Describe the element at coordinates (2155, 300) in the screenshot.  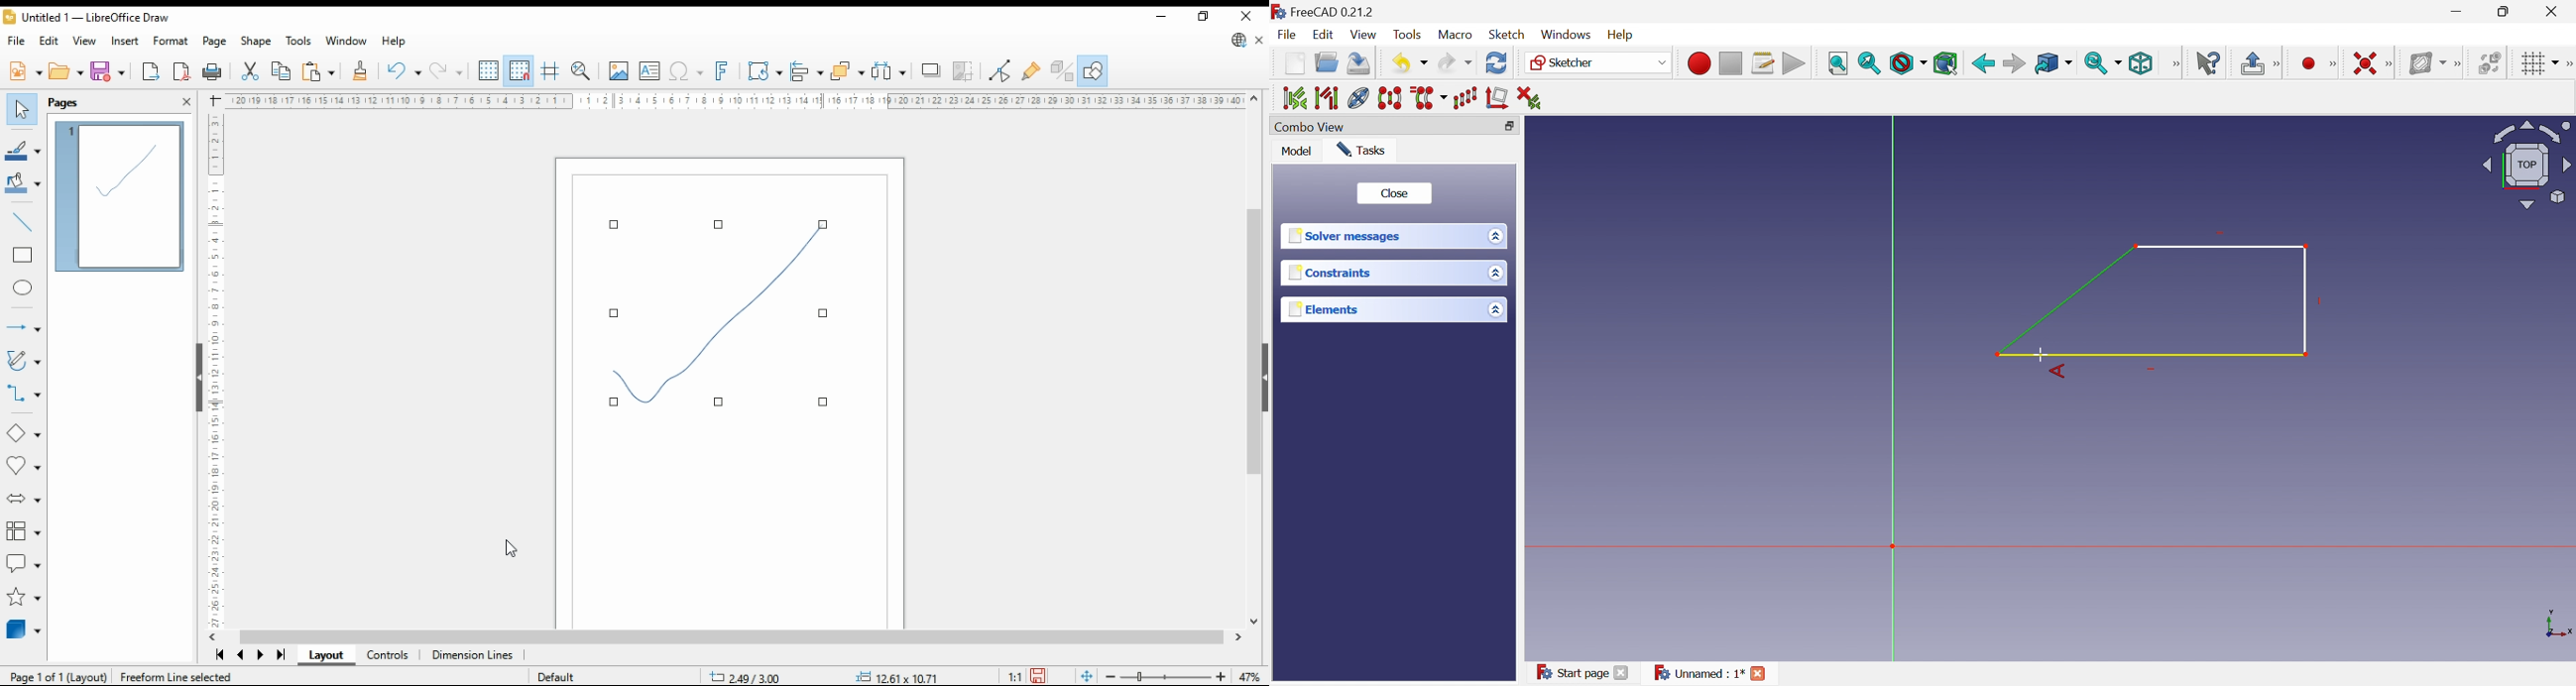
I see `Shape` at that location.